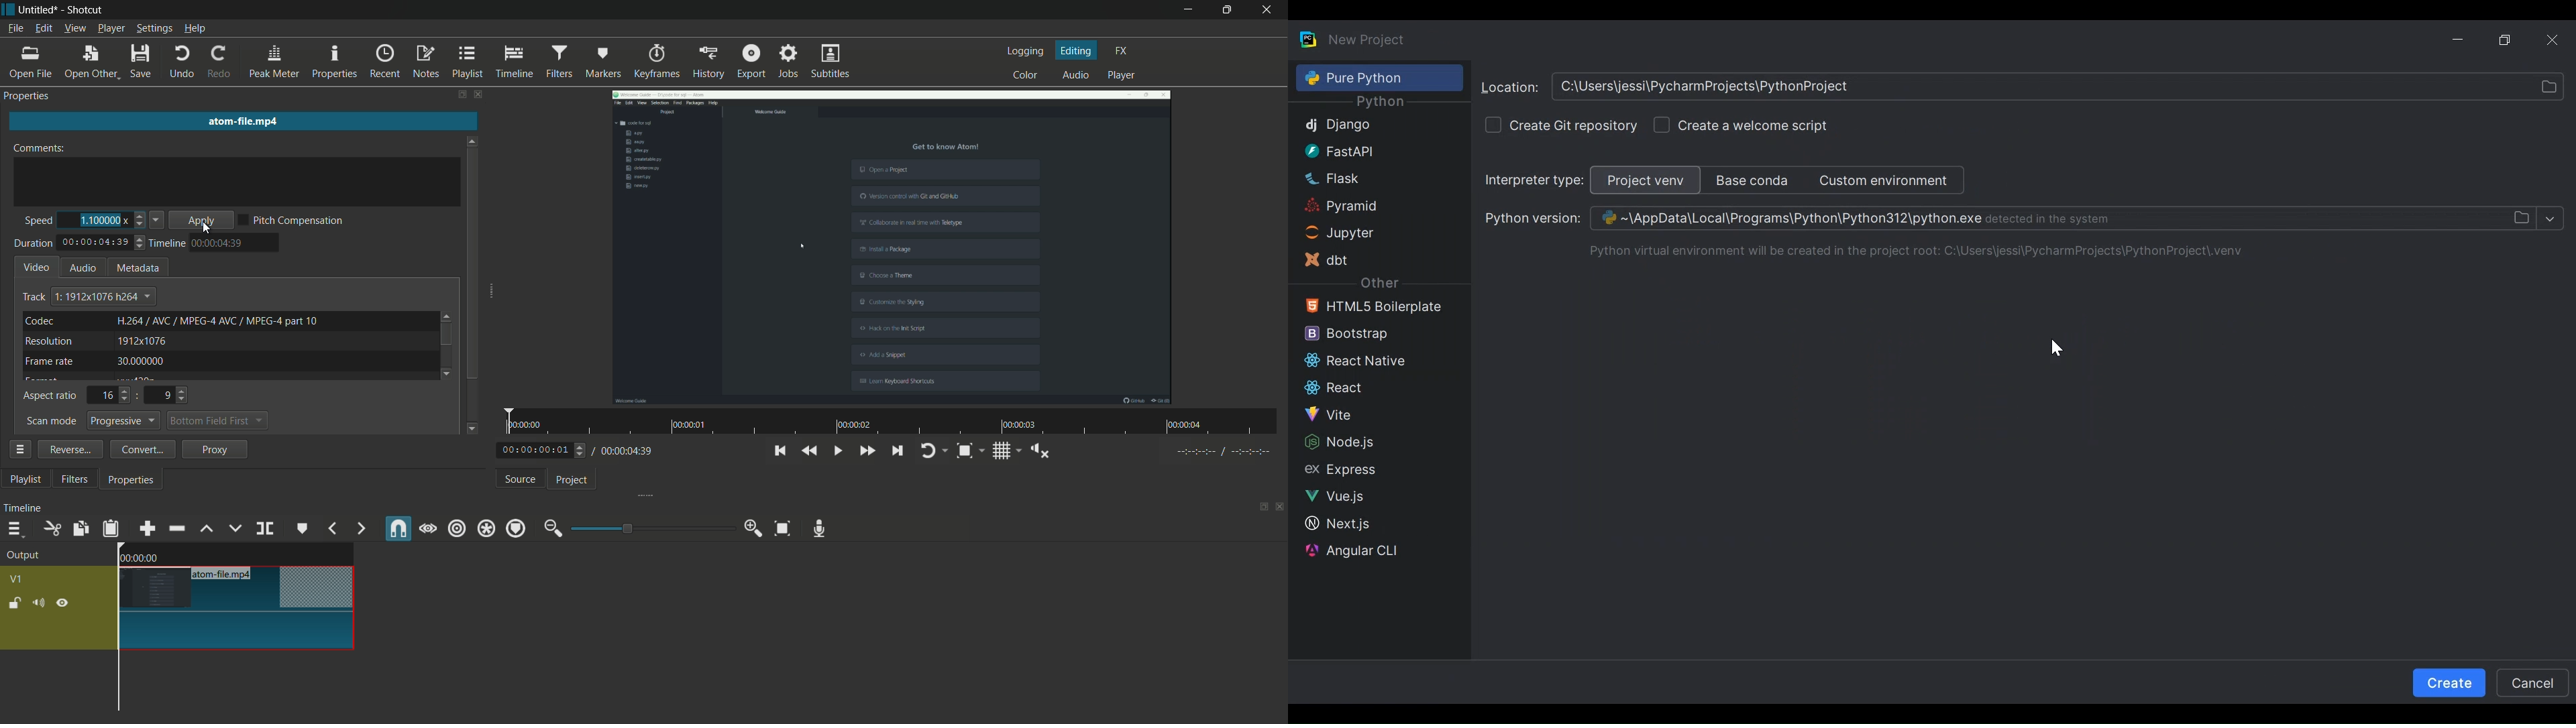 This screenshot has width=2576, height=728. Describe the element at coordinates (461, 94) in the screenshot. I see `change layout` at that location.